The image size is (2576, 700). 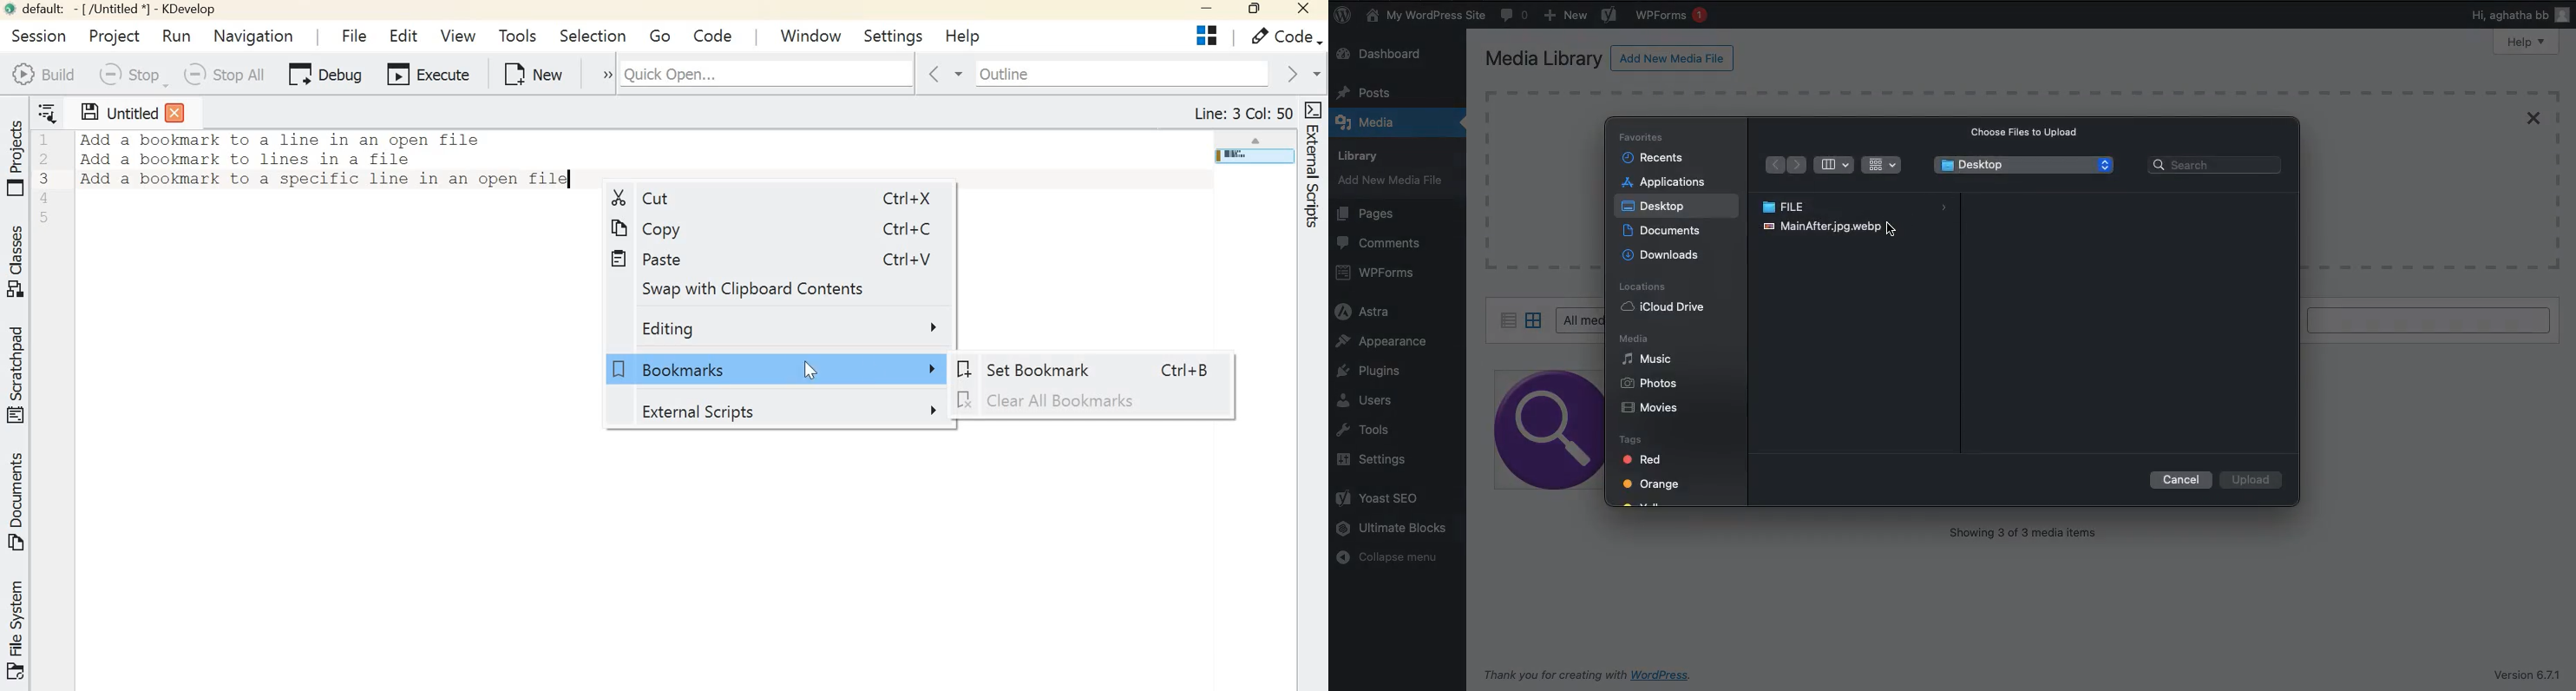 What do you see at coordinates (893, 35) in the screenshot?
I see `Settings` at bounding box center [893, 35].